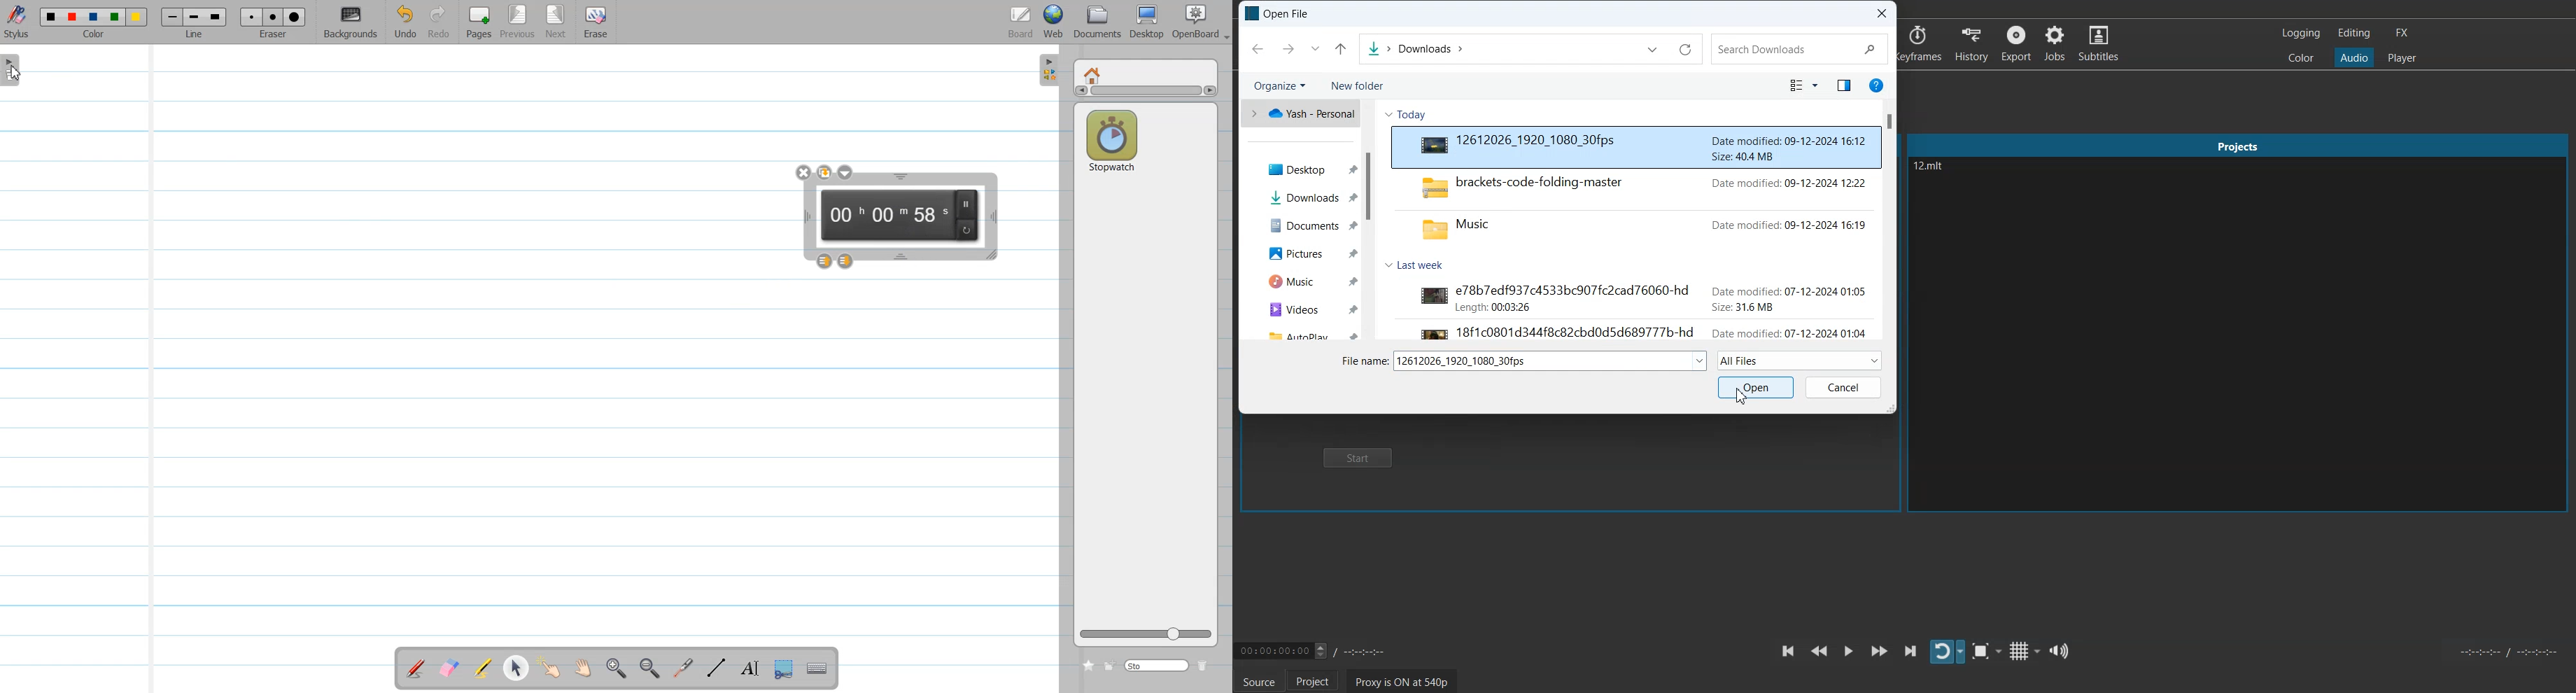 The height and width of the screenshot is (700, 2576). What do you see at coordinates (1631, 310) in the screenshot?
I see `Files` at bounding box center [1631, 310].